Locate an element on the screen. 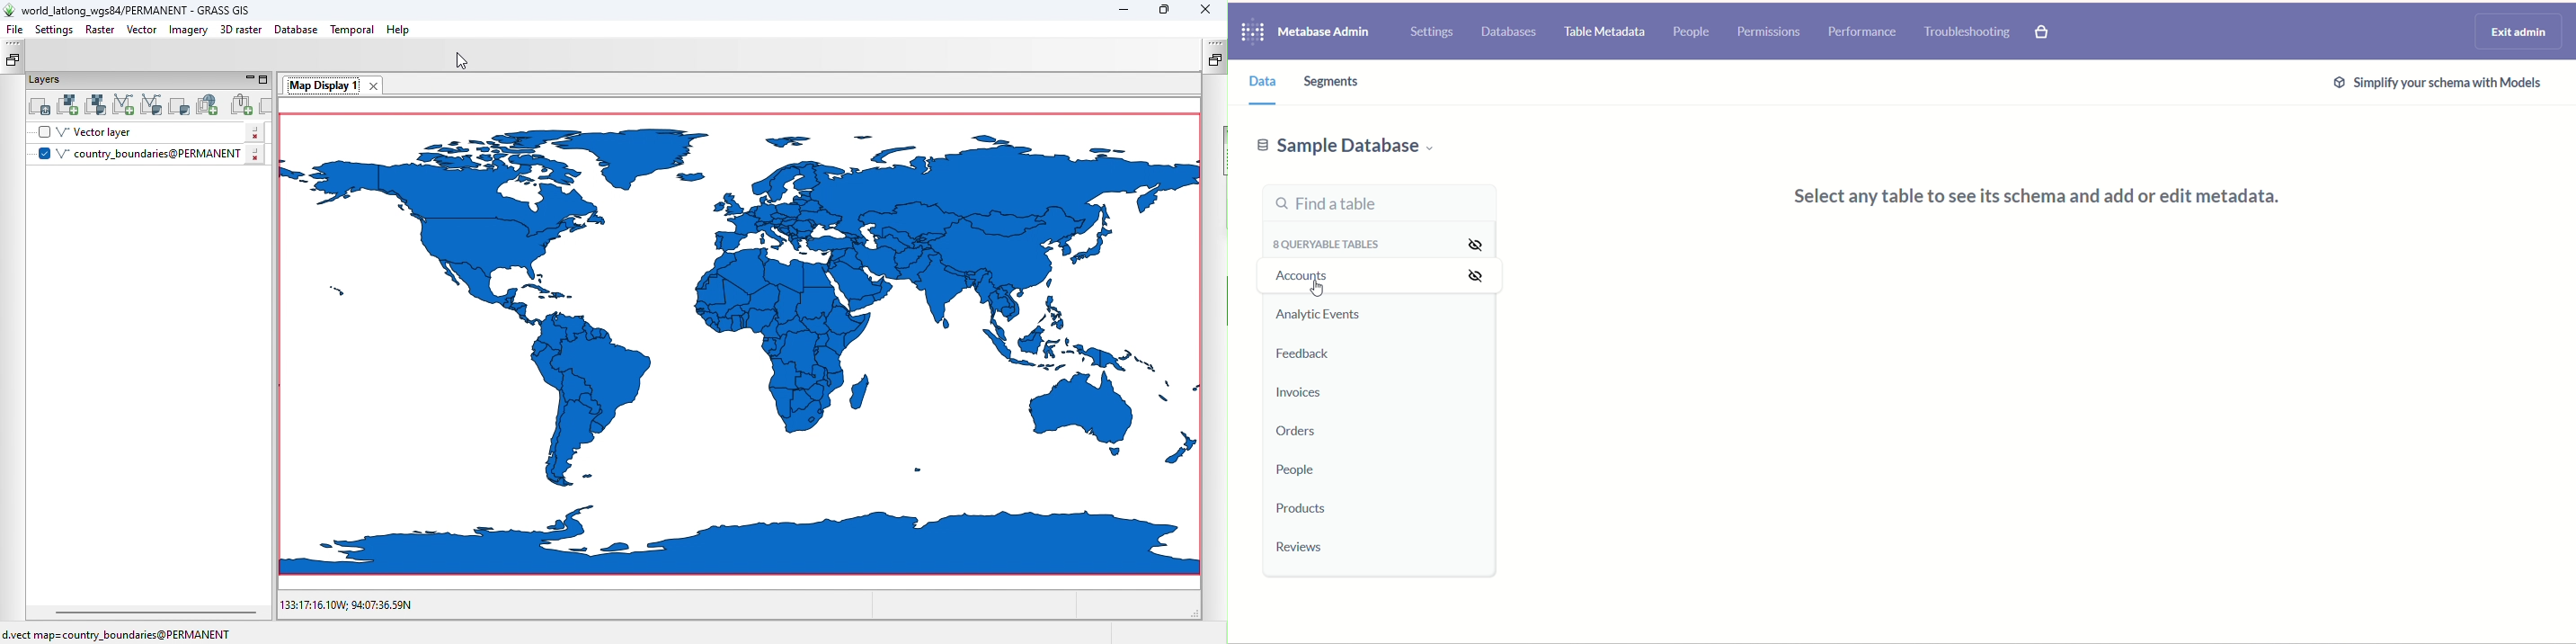 The image size is (2576, 644). sample database is located at coordinates (1340, 147).